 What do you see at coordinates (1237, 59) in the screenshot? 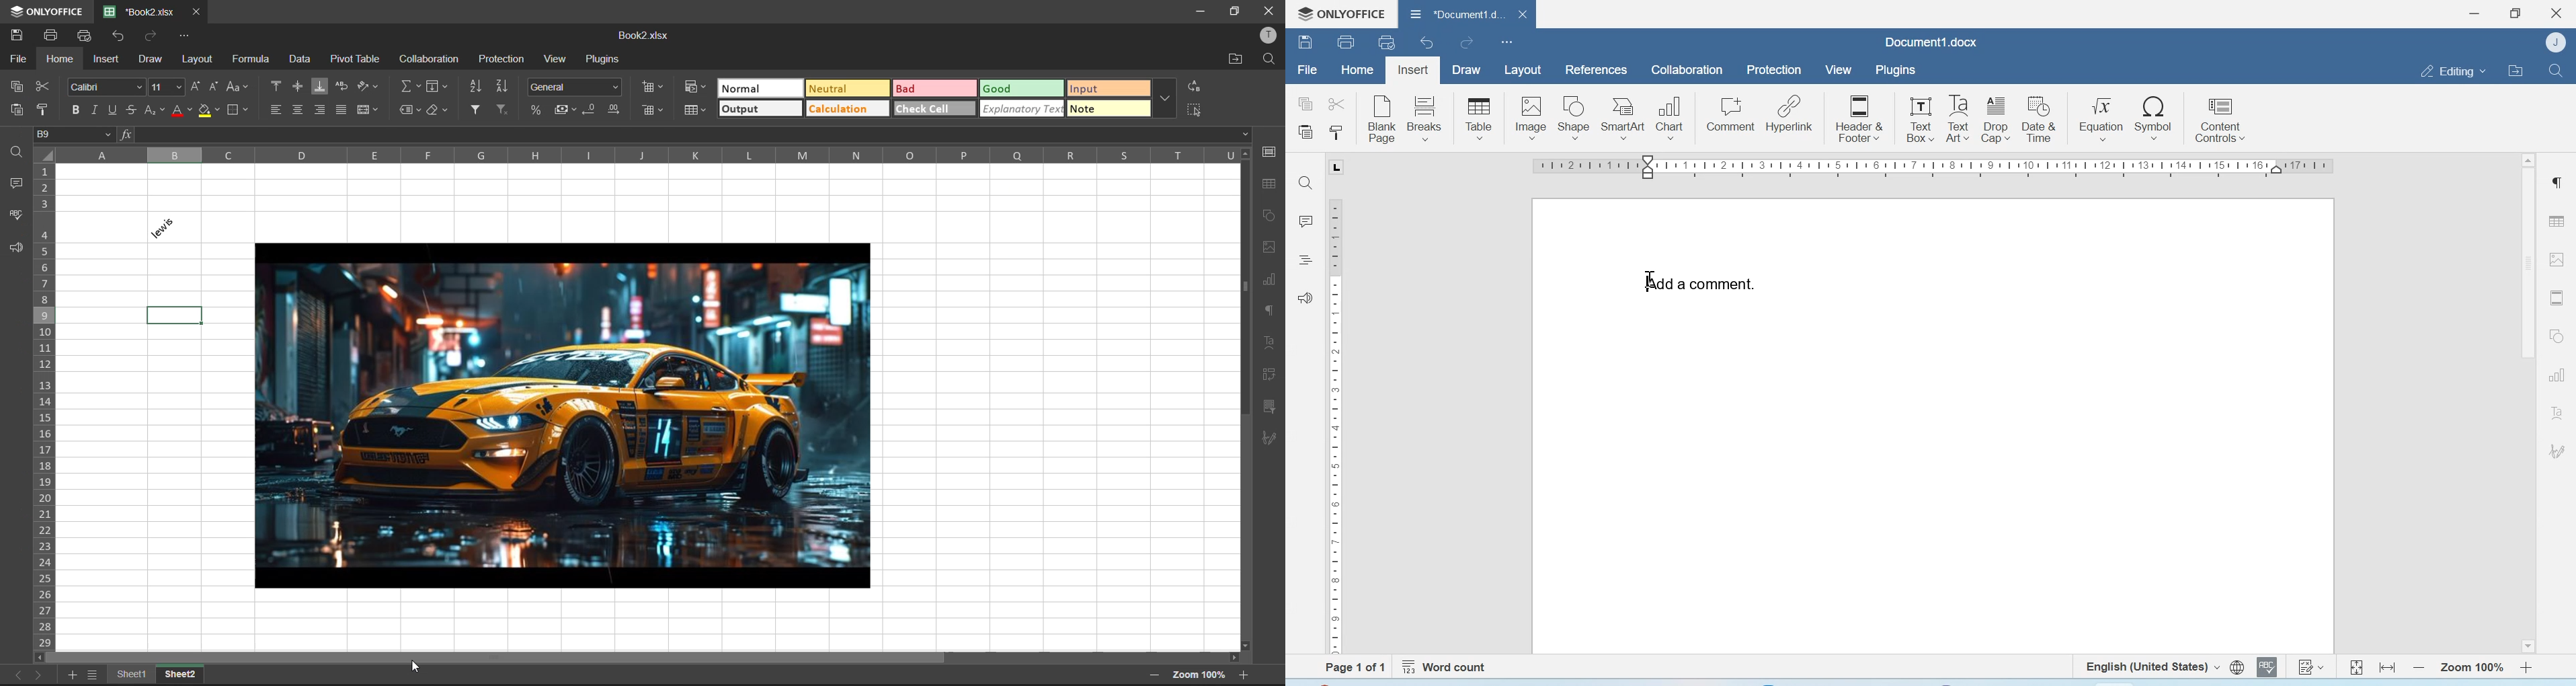
I see `open location` at bounding box center [1237, 59].